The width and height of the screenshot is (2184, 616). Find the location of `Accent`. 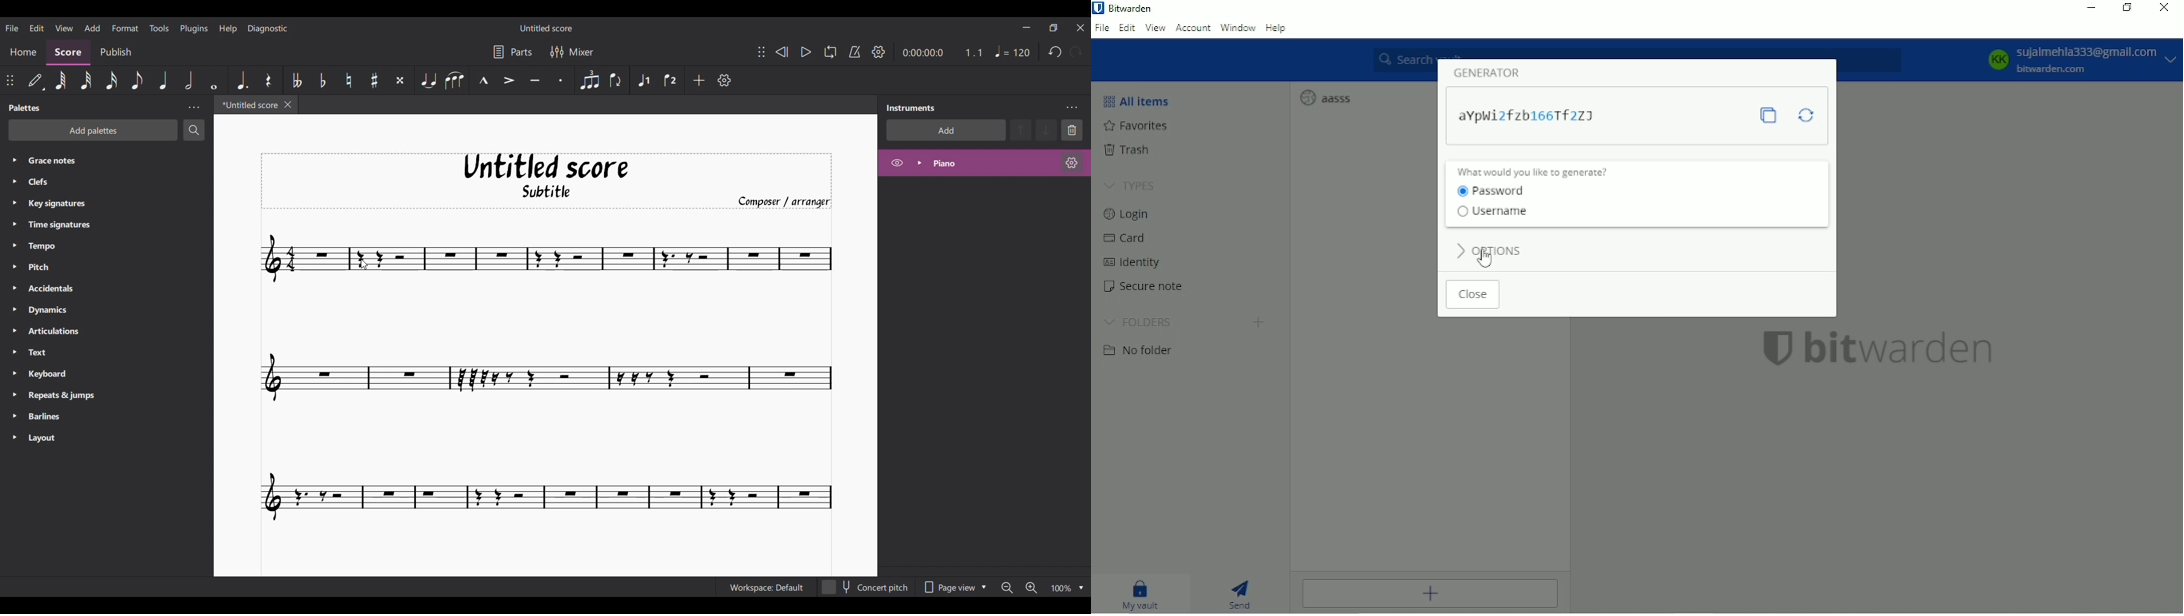

Accent is located at coordinates (510, 81).